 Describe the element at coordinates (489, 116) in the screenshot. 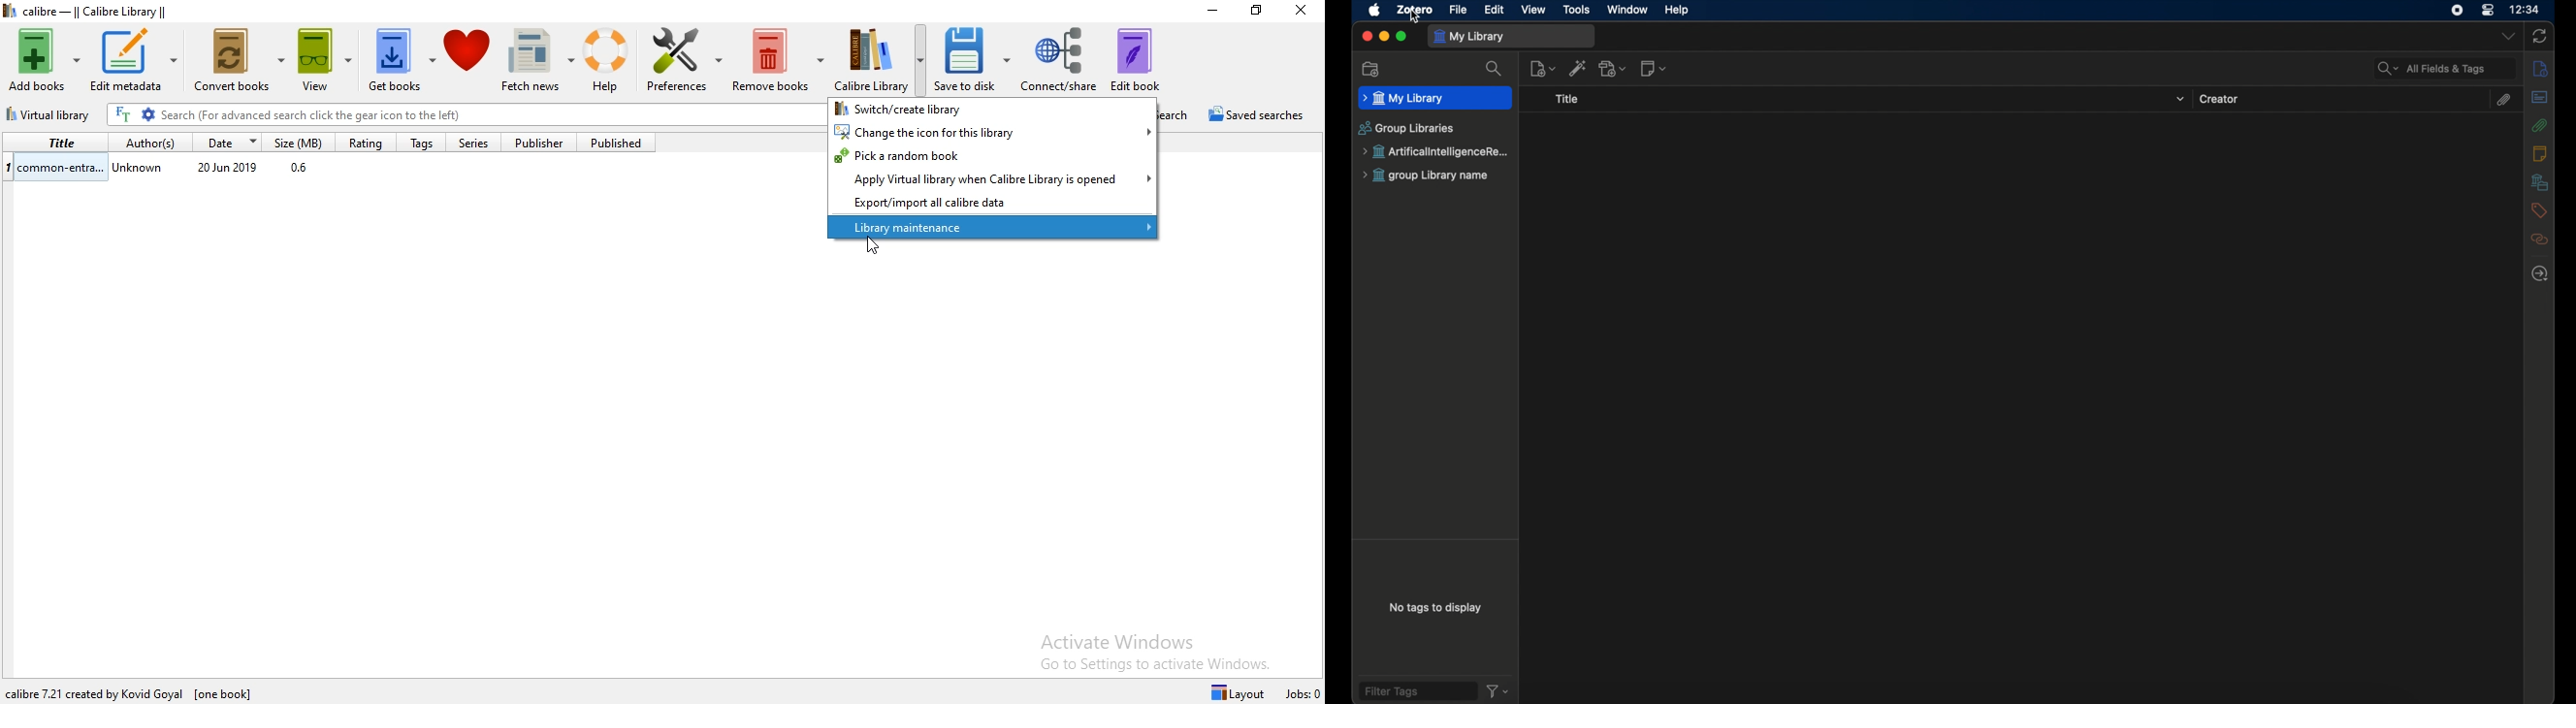

I see `Serach bar` at that location.